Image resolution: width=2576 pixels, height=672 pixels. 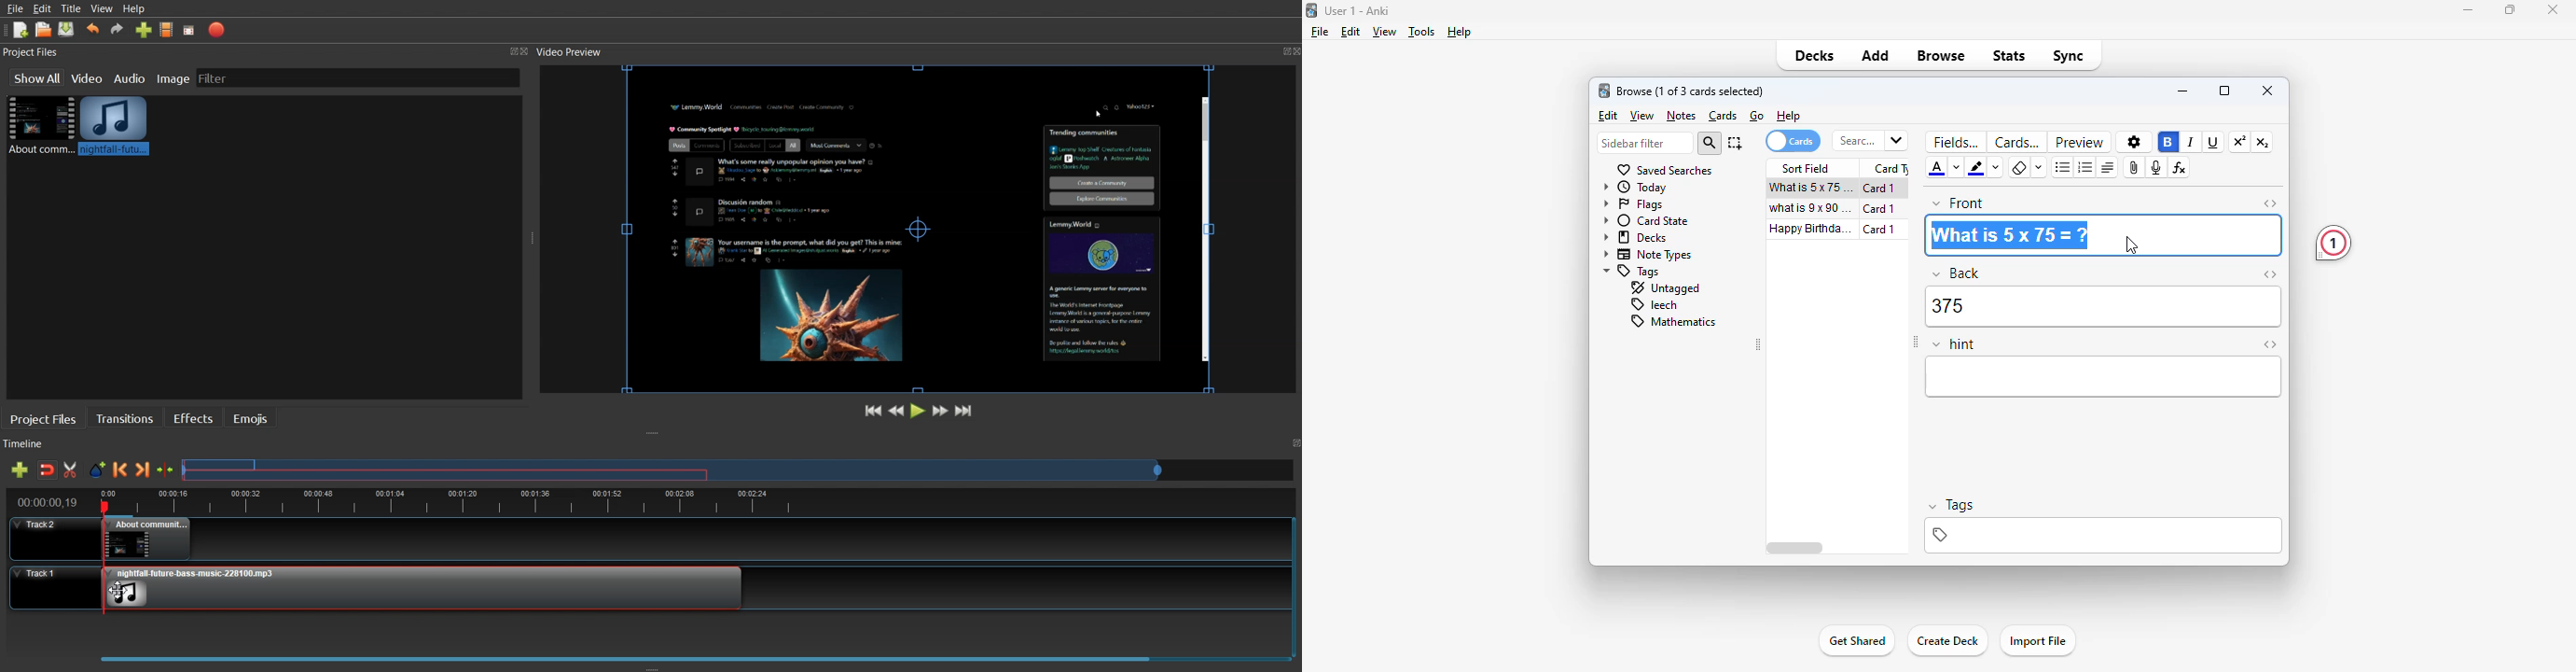 What do you see at coordinates (71, 470) in the screenshot?
I see `Razor Track` at bounding box center [71, 470].